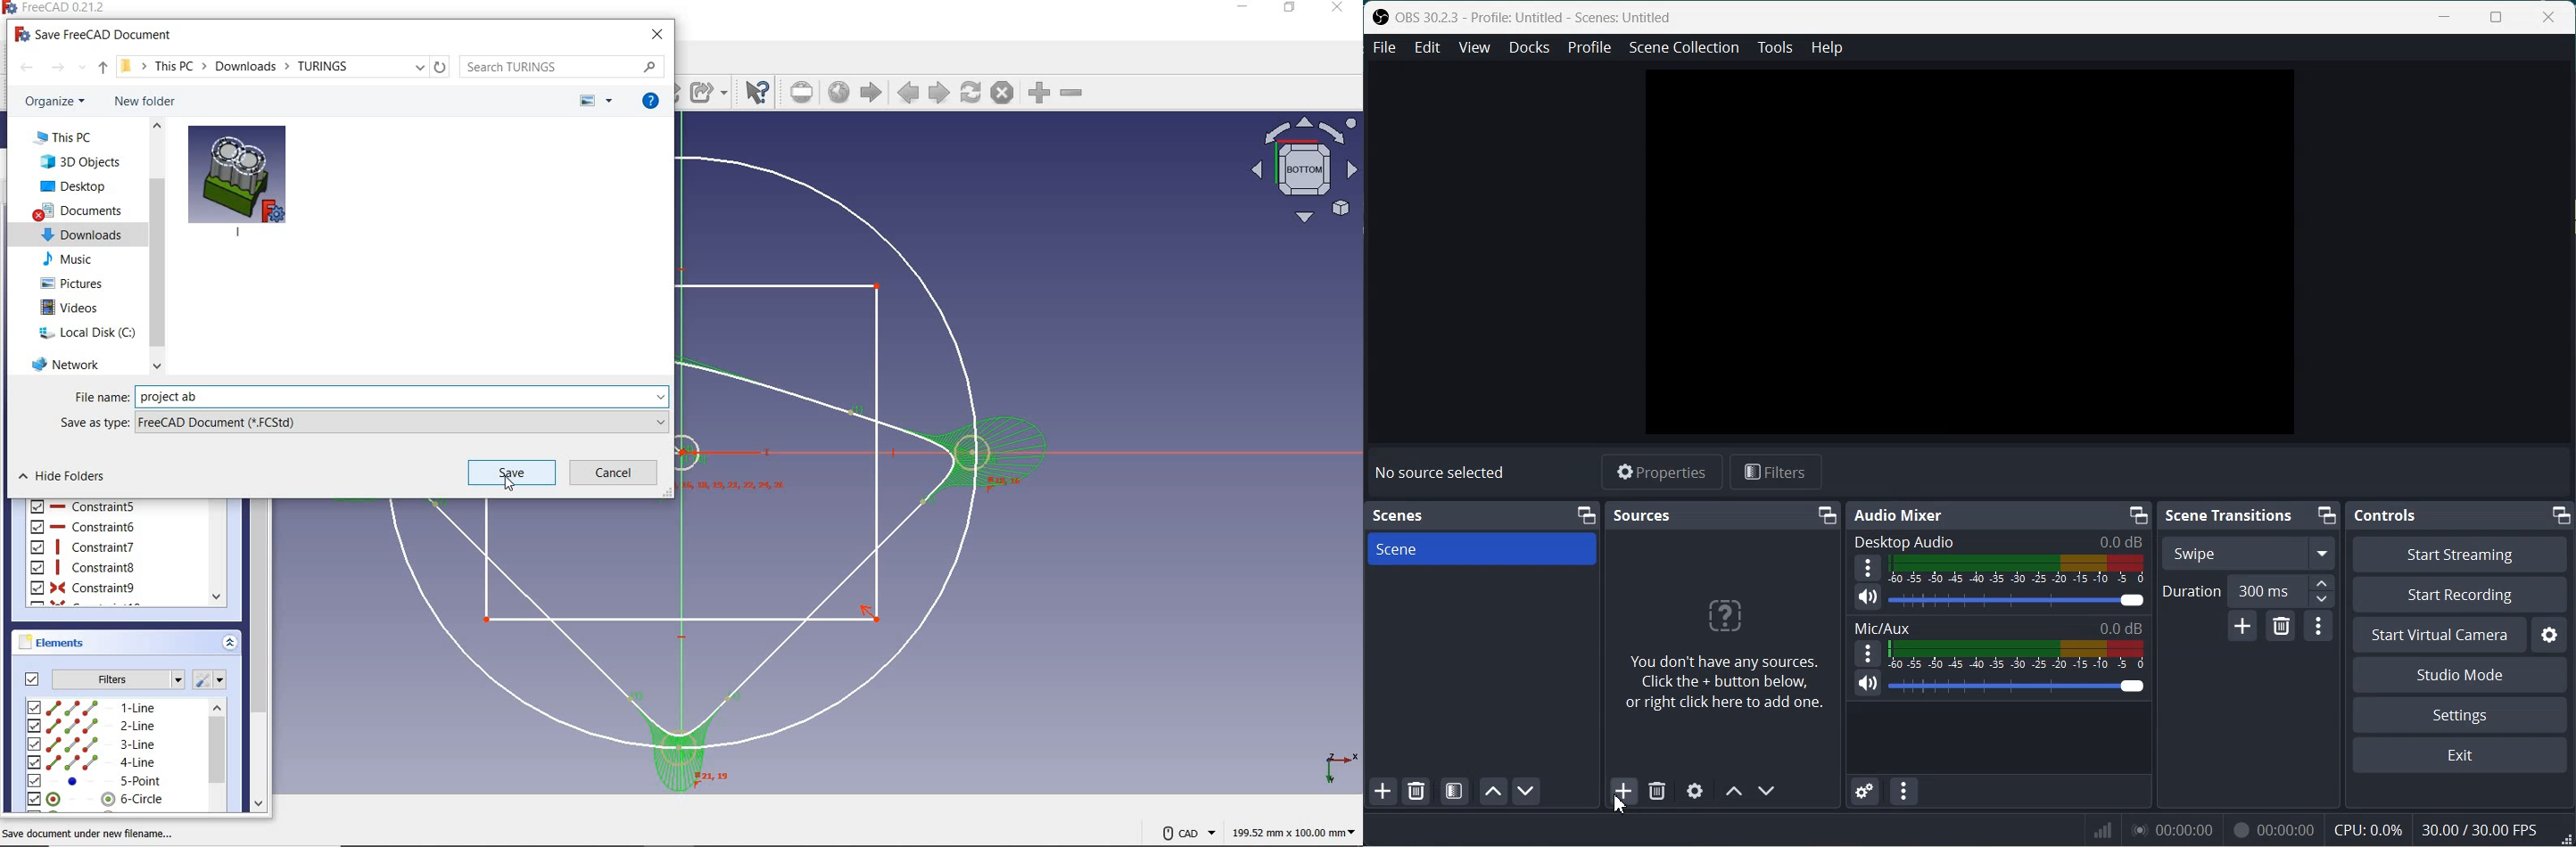 This screenshot has height=868, width=2576. Describe the element at coordinates (1767, 791) in the screenshot. I see `Move source down` at that location.